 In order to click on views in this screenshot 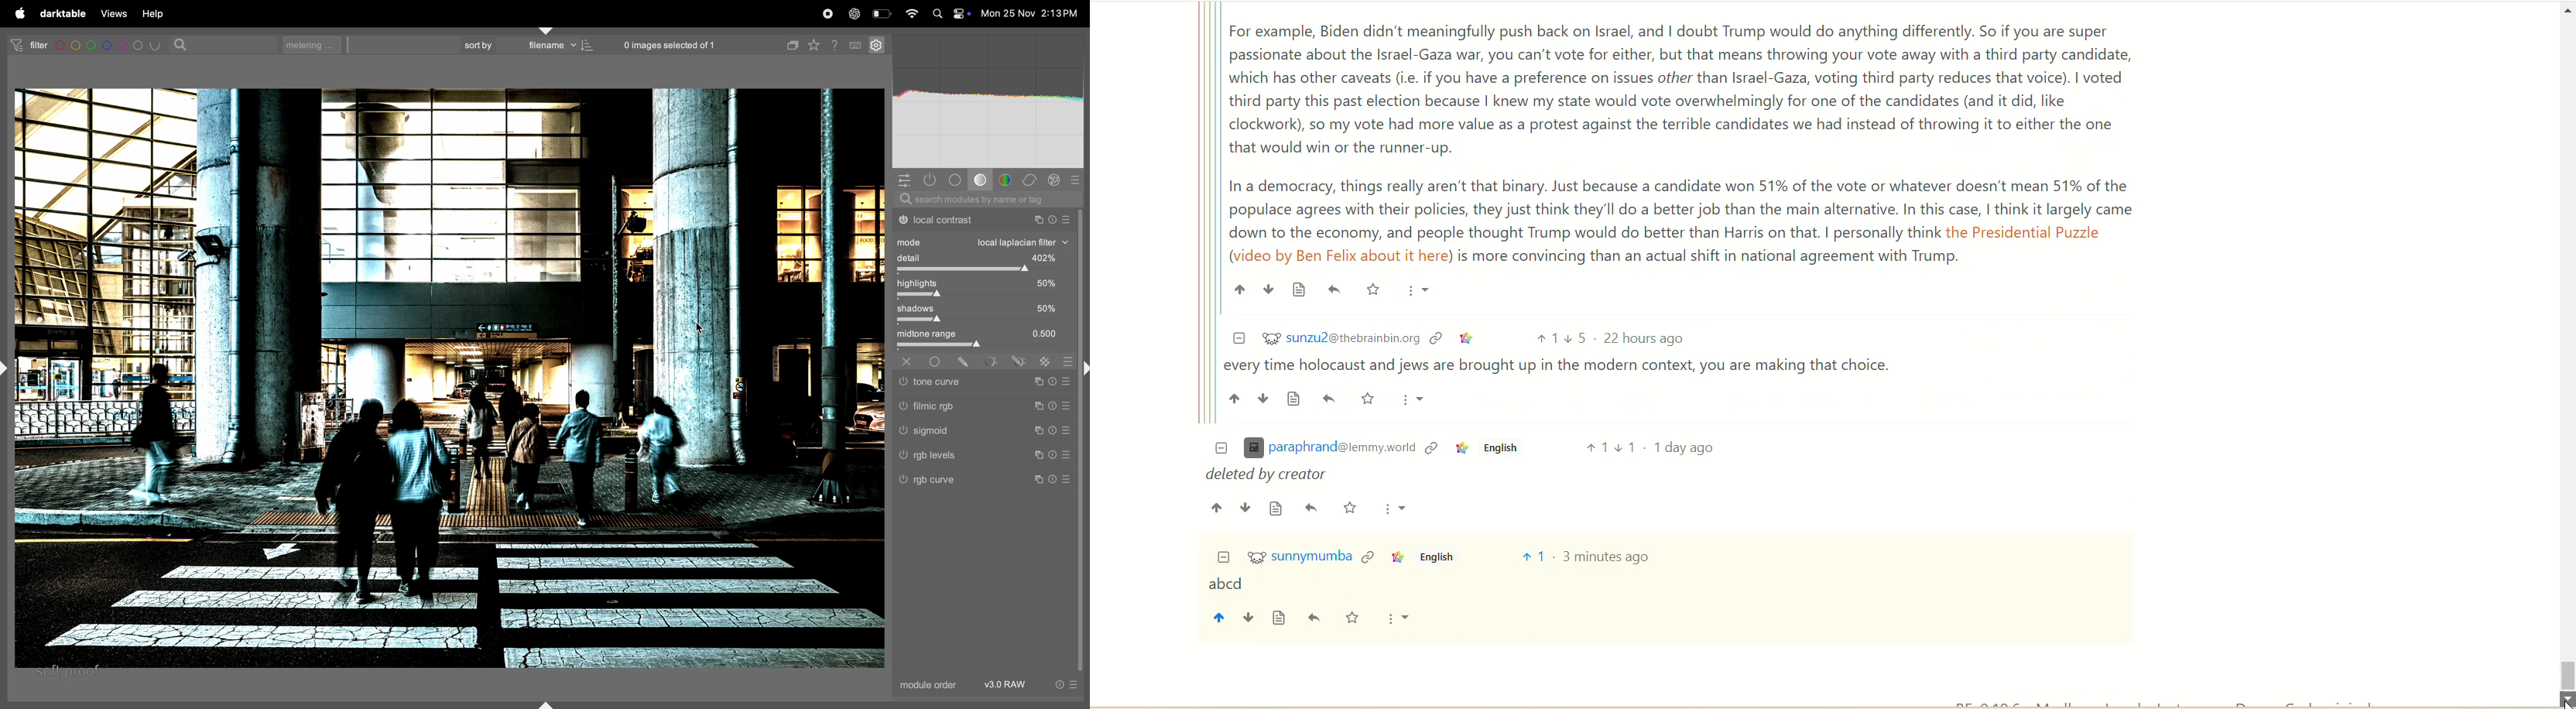, I will do `click(112, 14)`.